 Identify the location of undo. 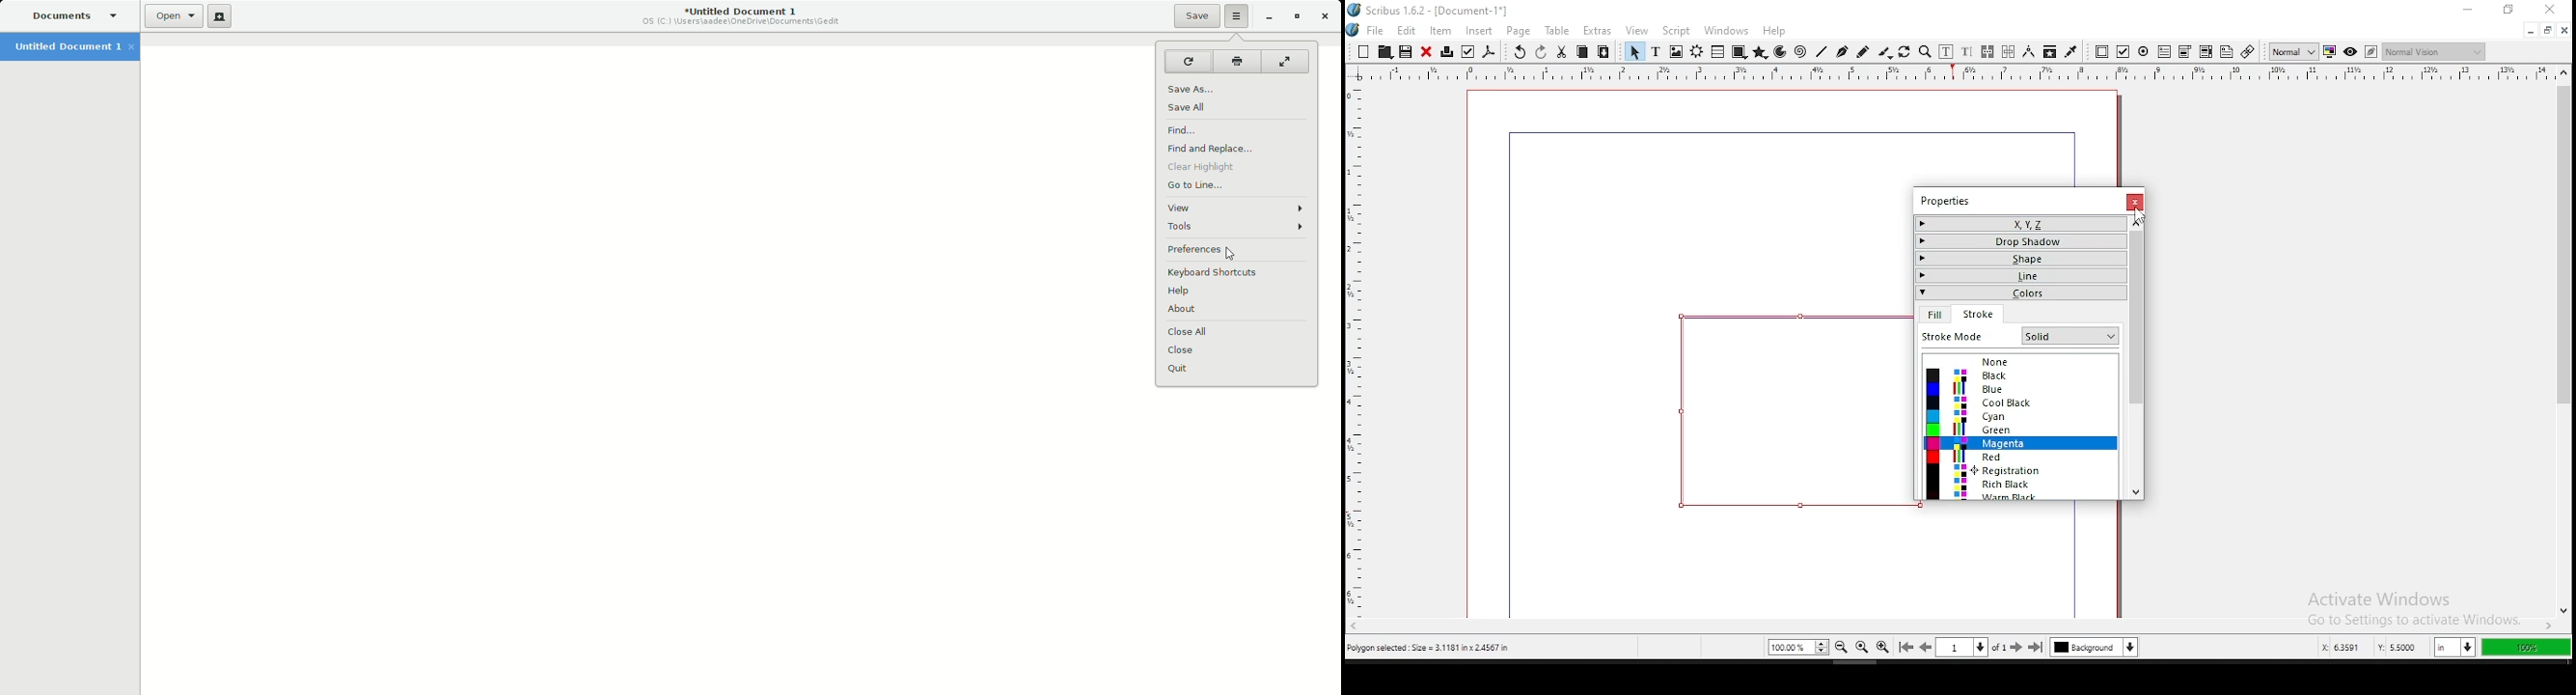
(1519, 52).